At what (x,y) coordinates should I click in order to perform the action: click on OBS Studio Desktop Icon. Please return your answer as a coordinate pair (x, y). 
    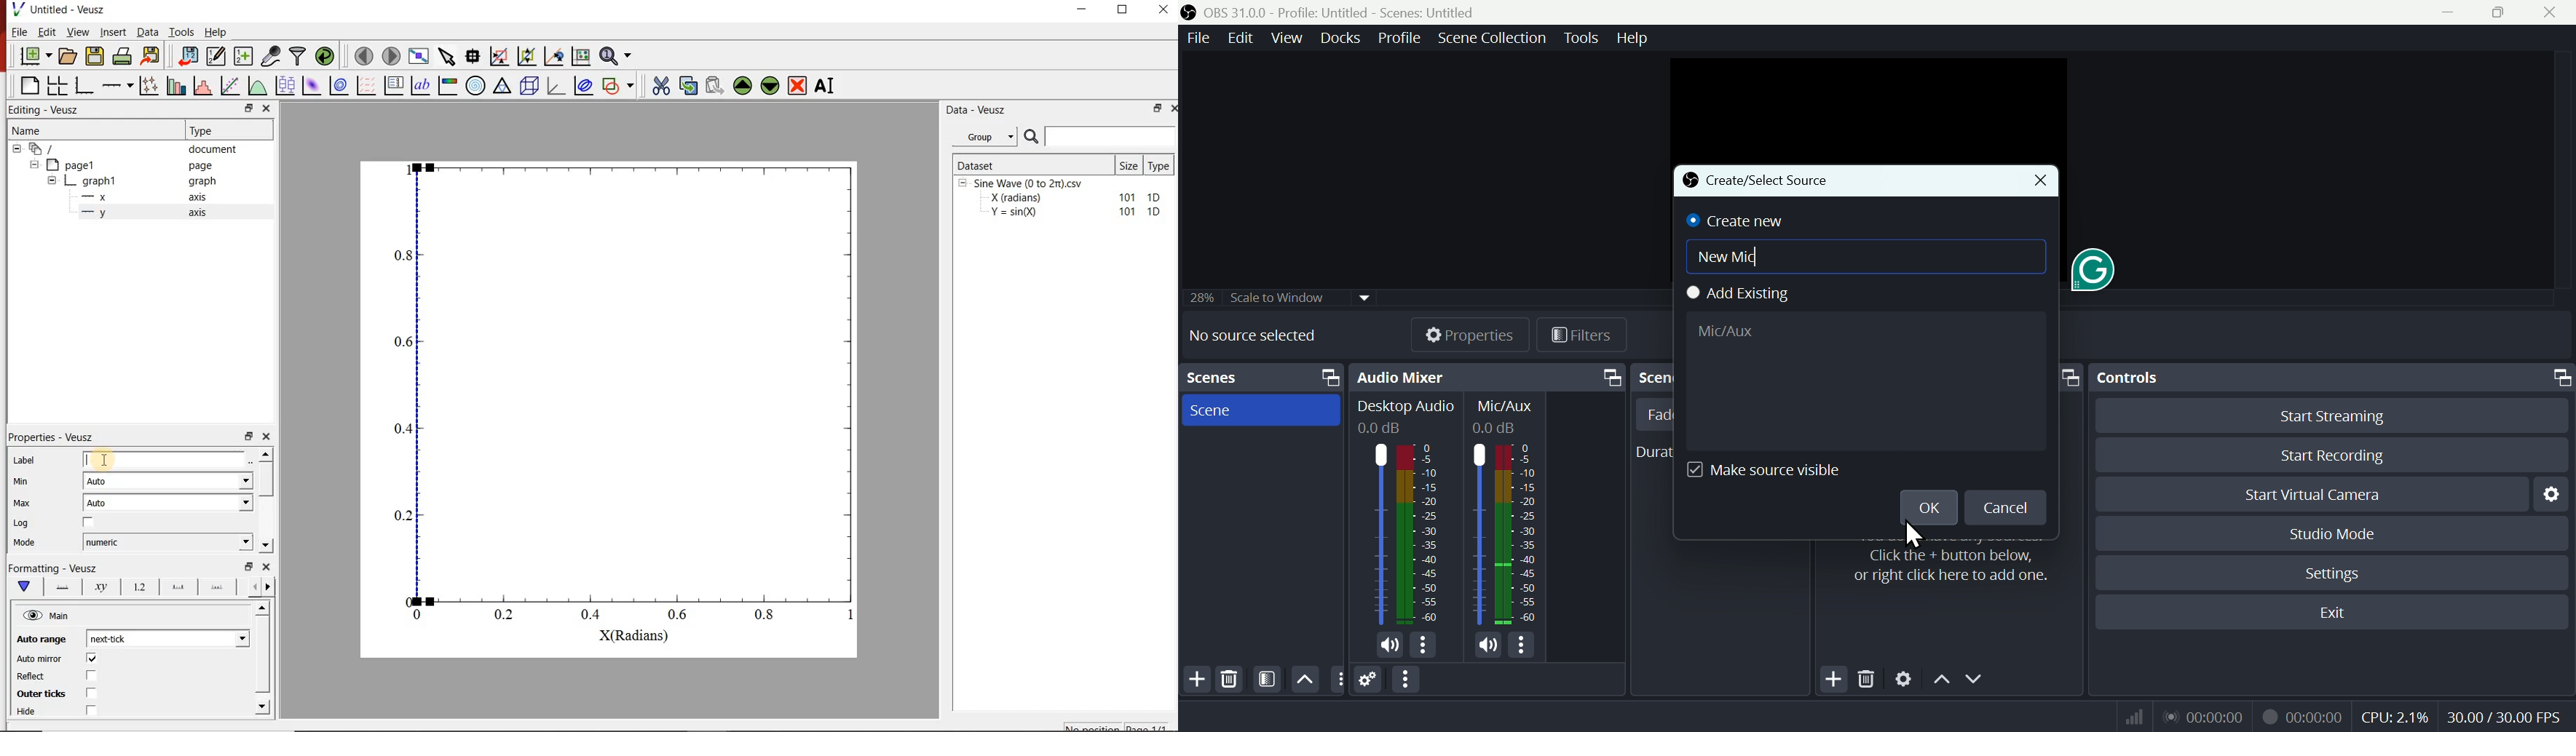
    Looking at the image, I should click on (1189, 12).